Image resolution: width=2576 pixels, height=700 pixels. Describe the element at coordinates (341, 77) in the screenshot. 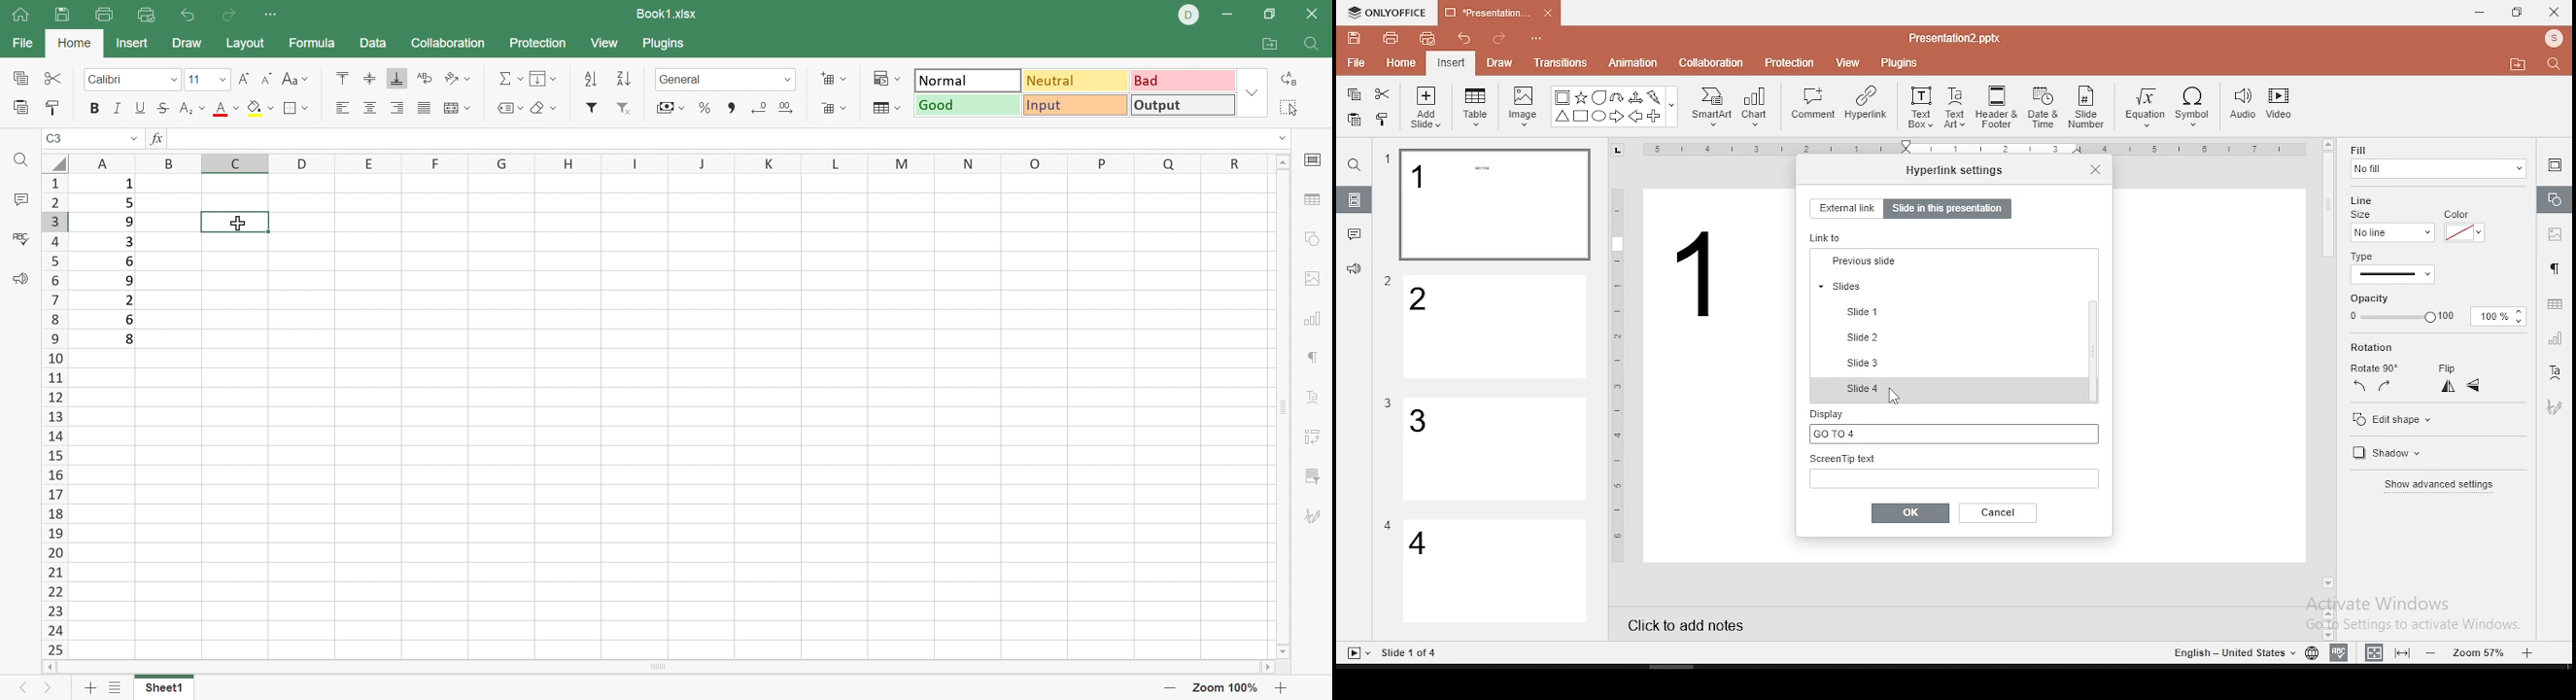

I see `Align top` at that location.